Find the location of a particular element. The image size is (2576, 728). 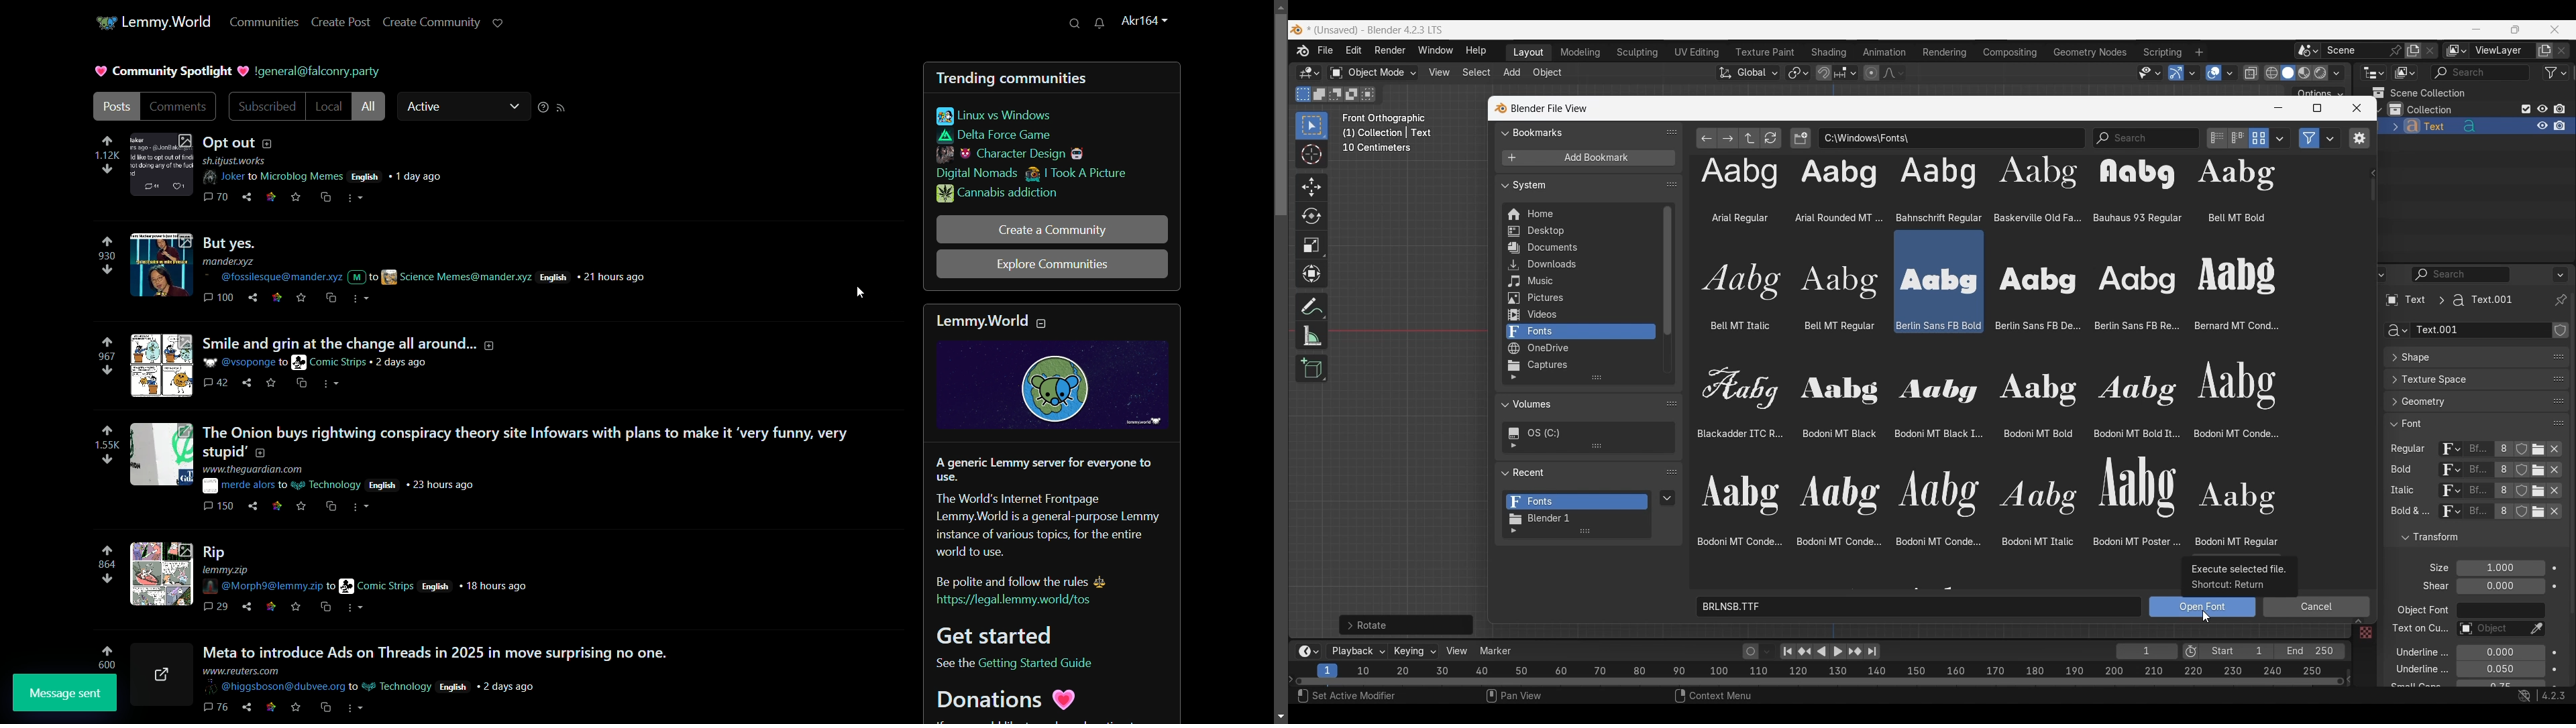

Display filter is located at coordinates (2461, 274).